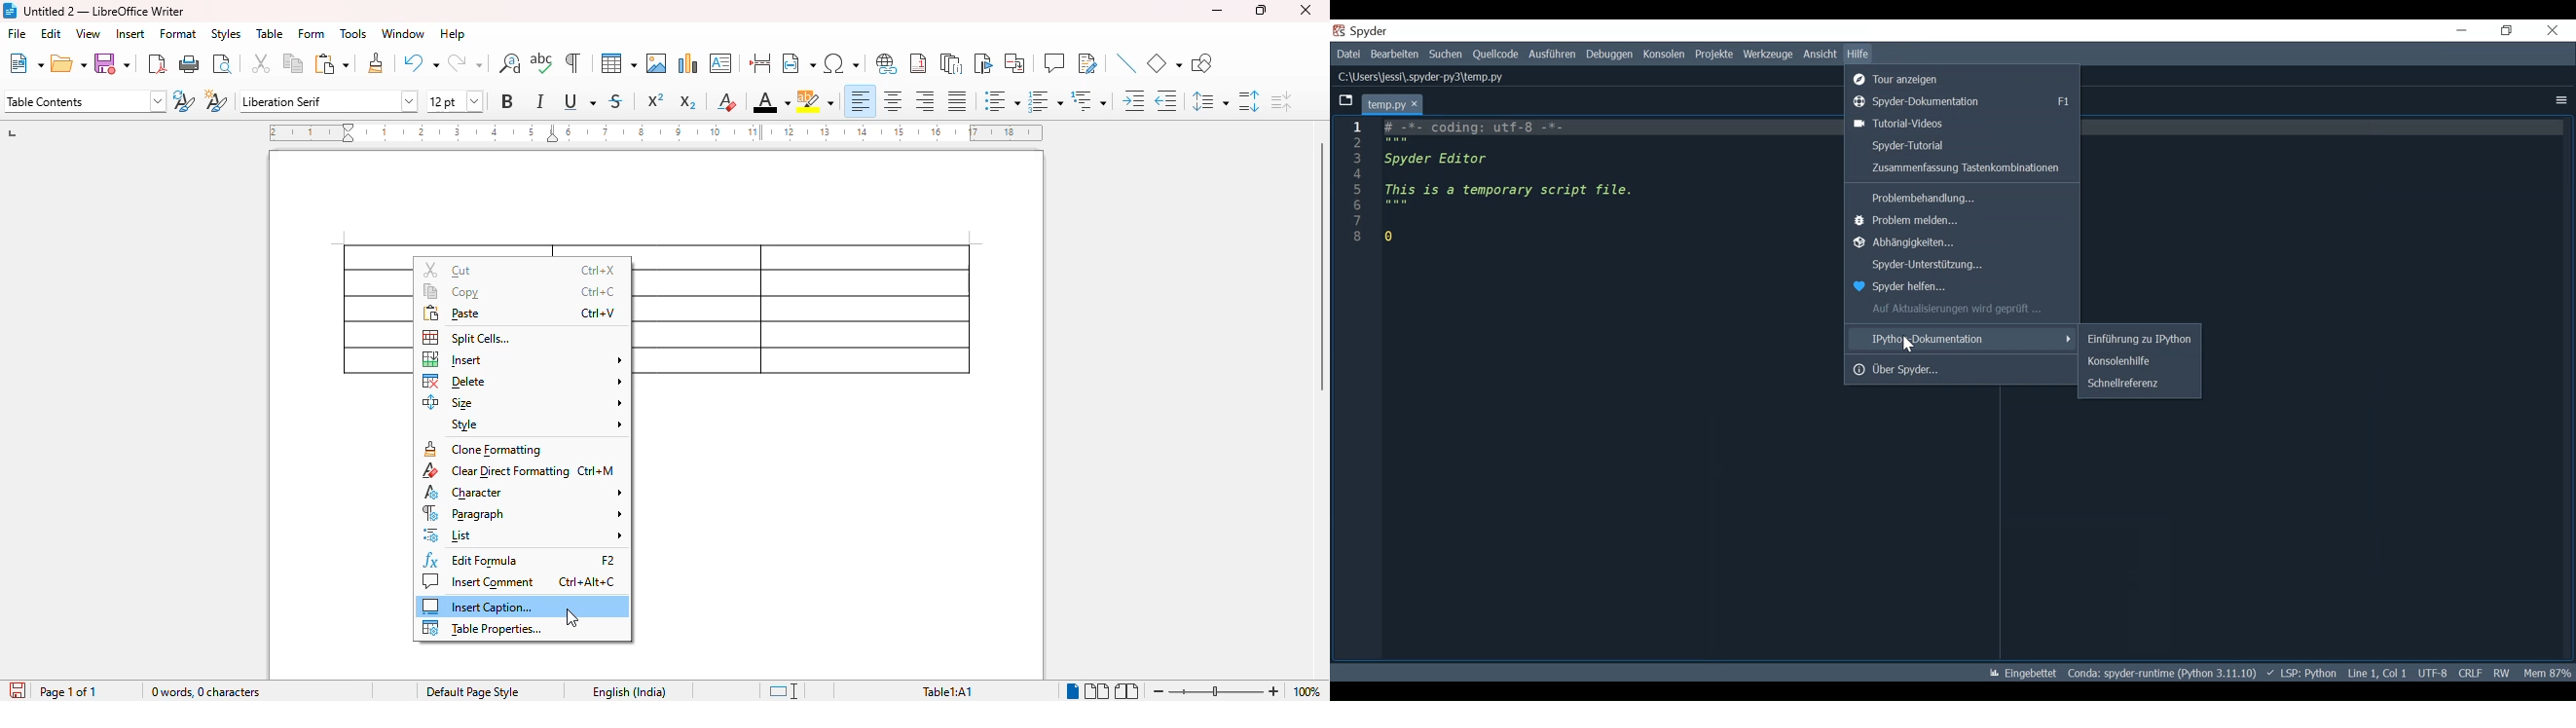 The image size is (2576, 728). Describe the element at coordinates (518, 470) in the screenshot. I see `clear direct formatting` at that location.